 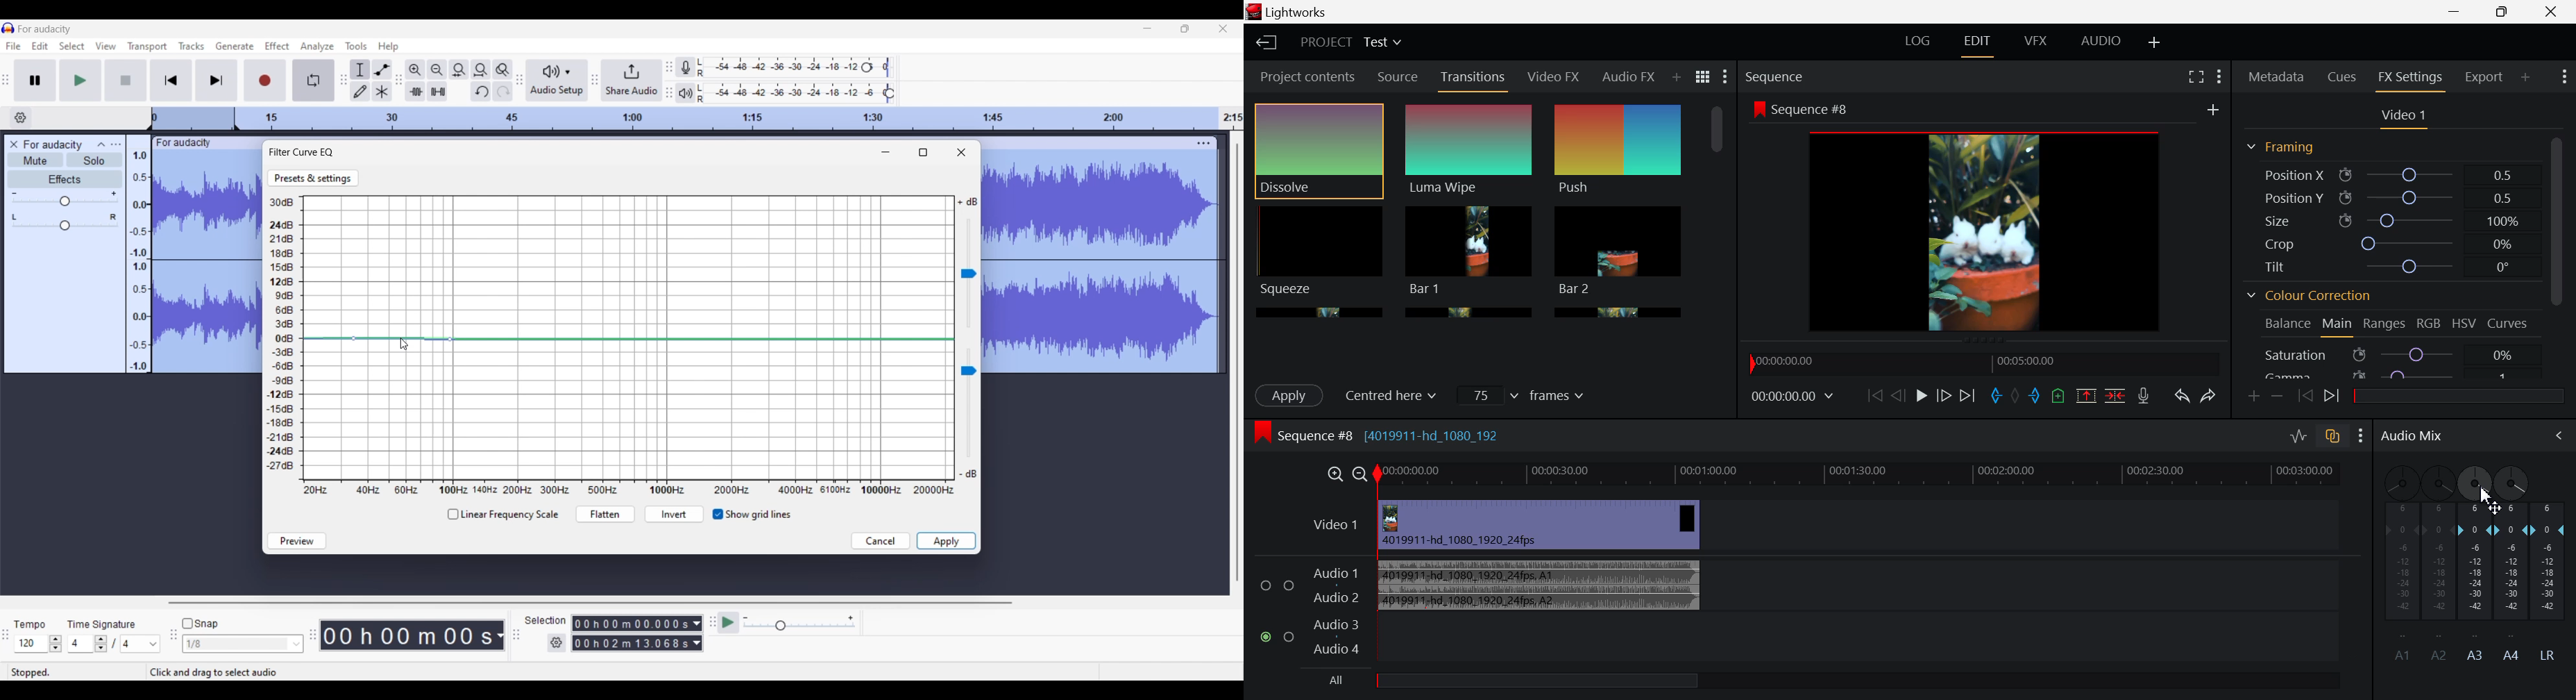 I want to click on Cursor clicking on curve, so click(x=404, y=345).